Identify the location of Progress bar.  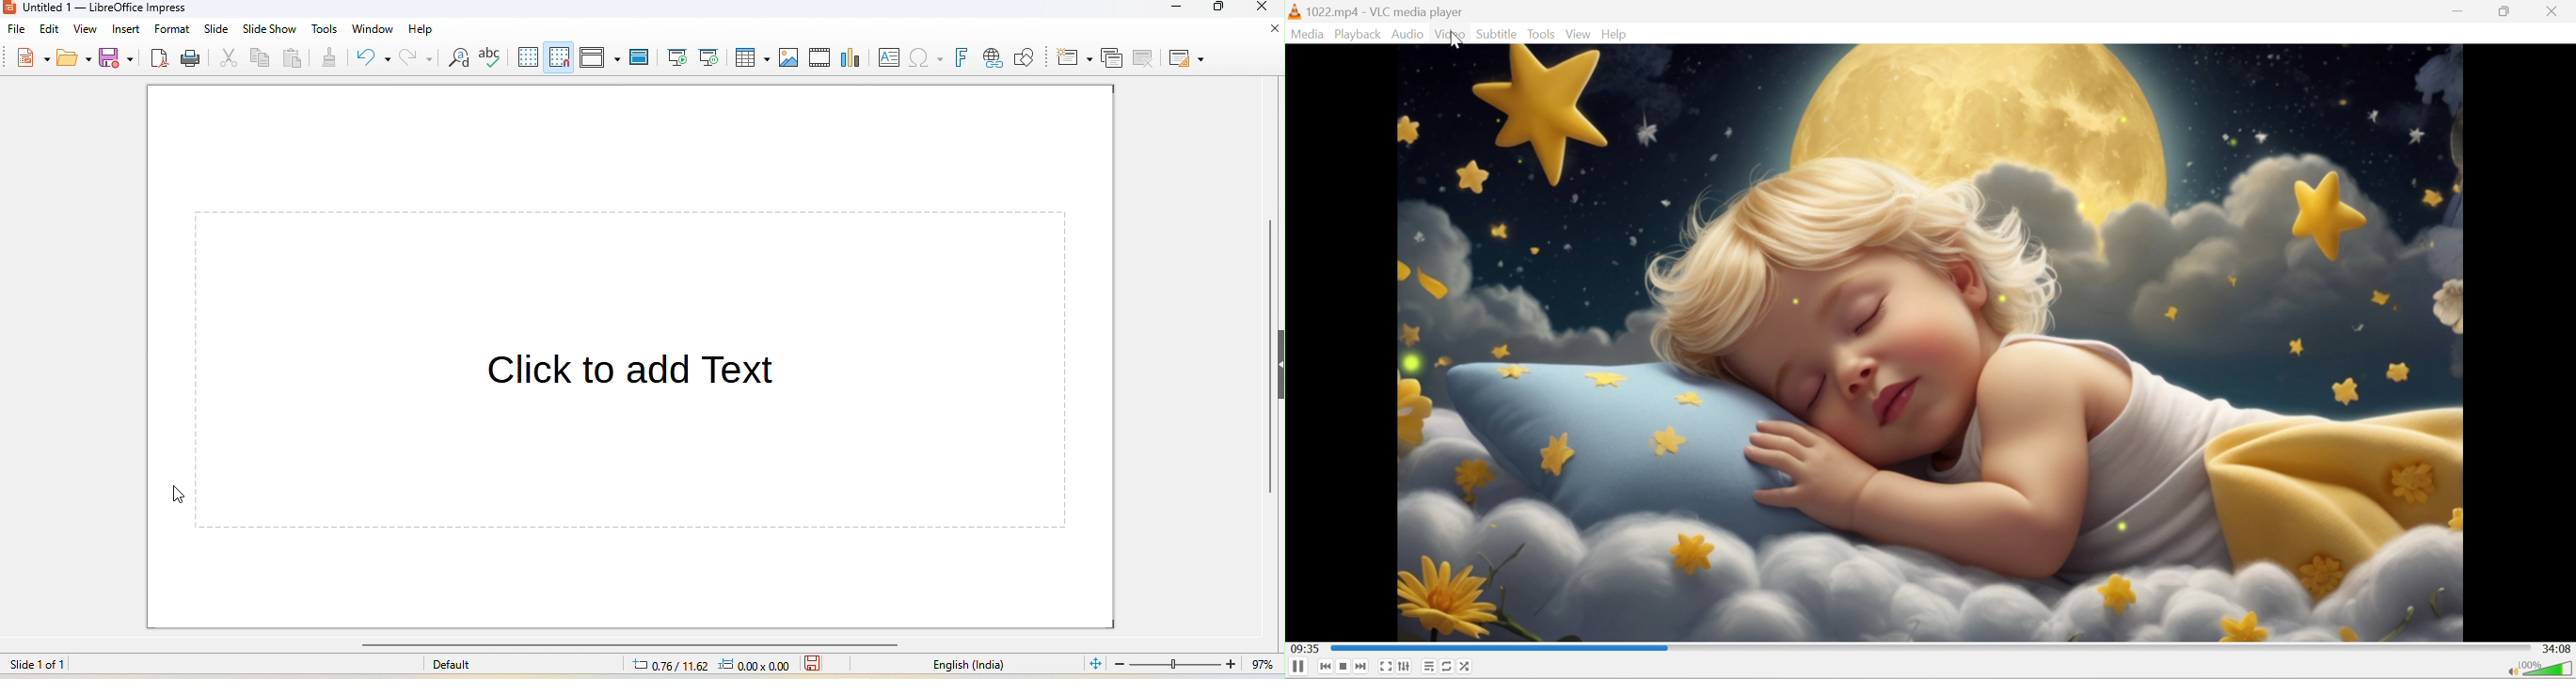
(1929, 647).